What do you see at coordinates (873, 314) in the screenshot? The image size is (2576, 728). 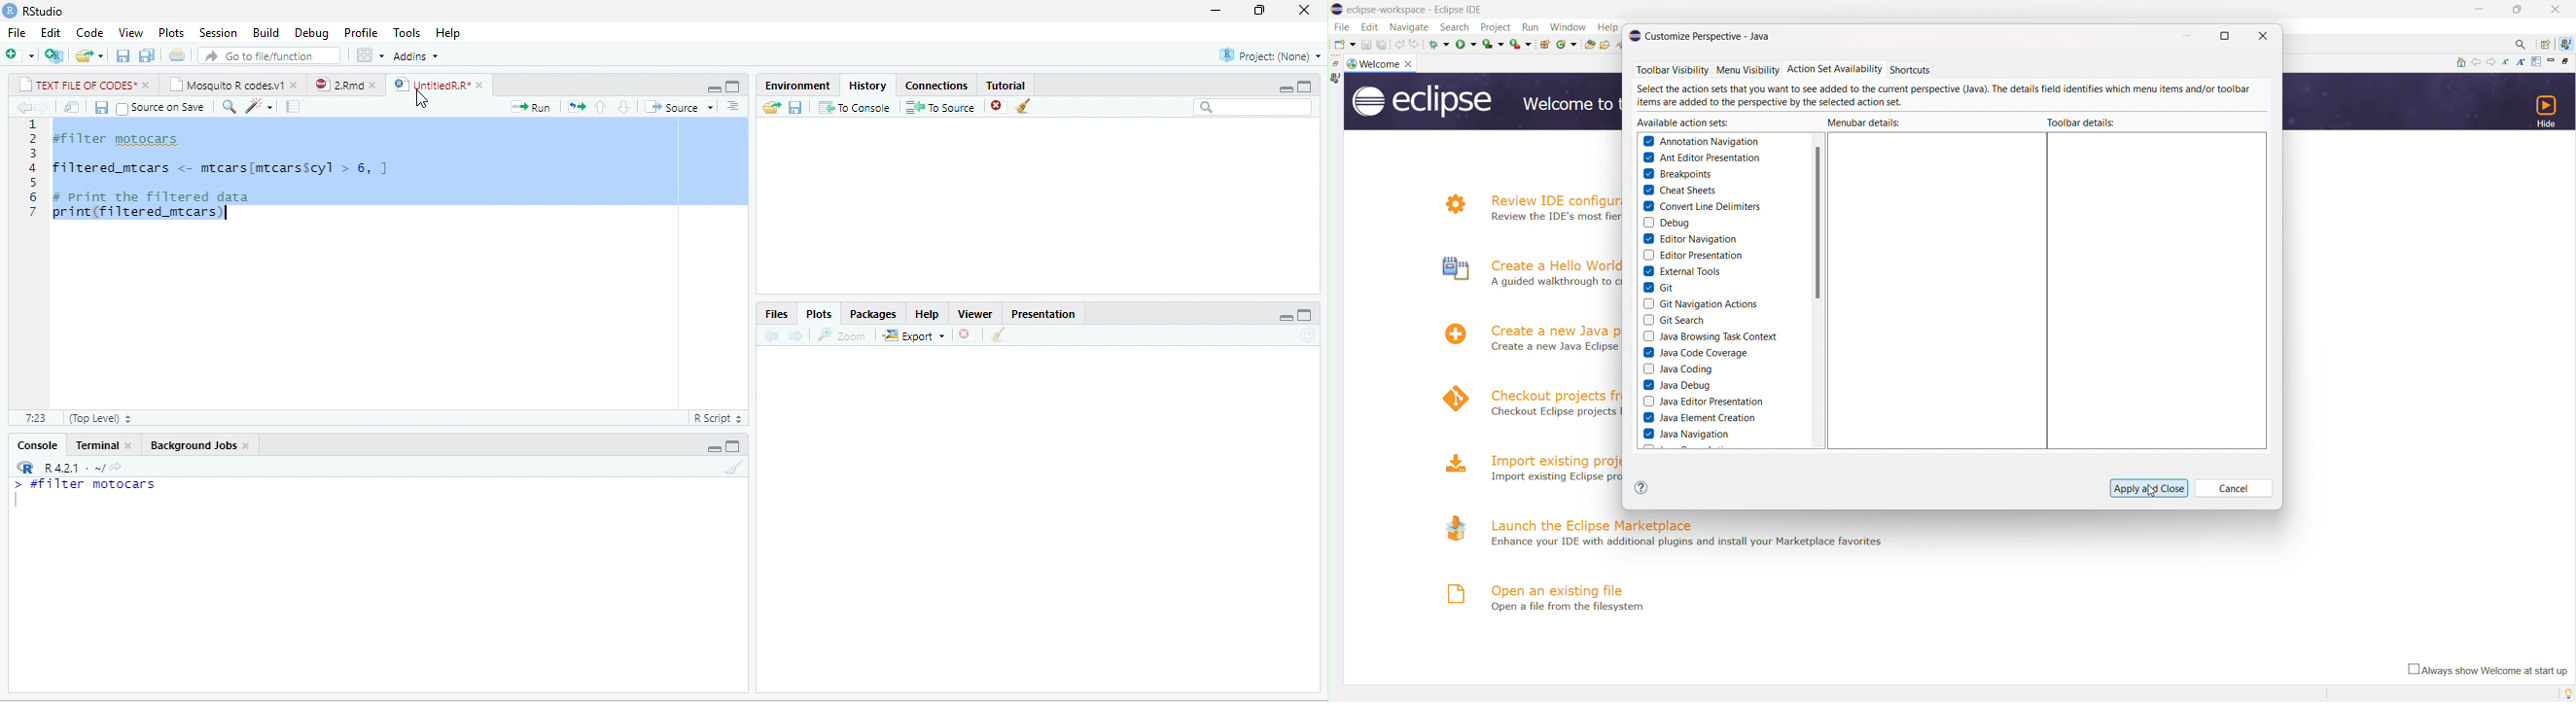 I see `Packages` at bounding box center [873, 314].